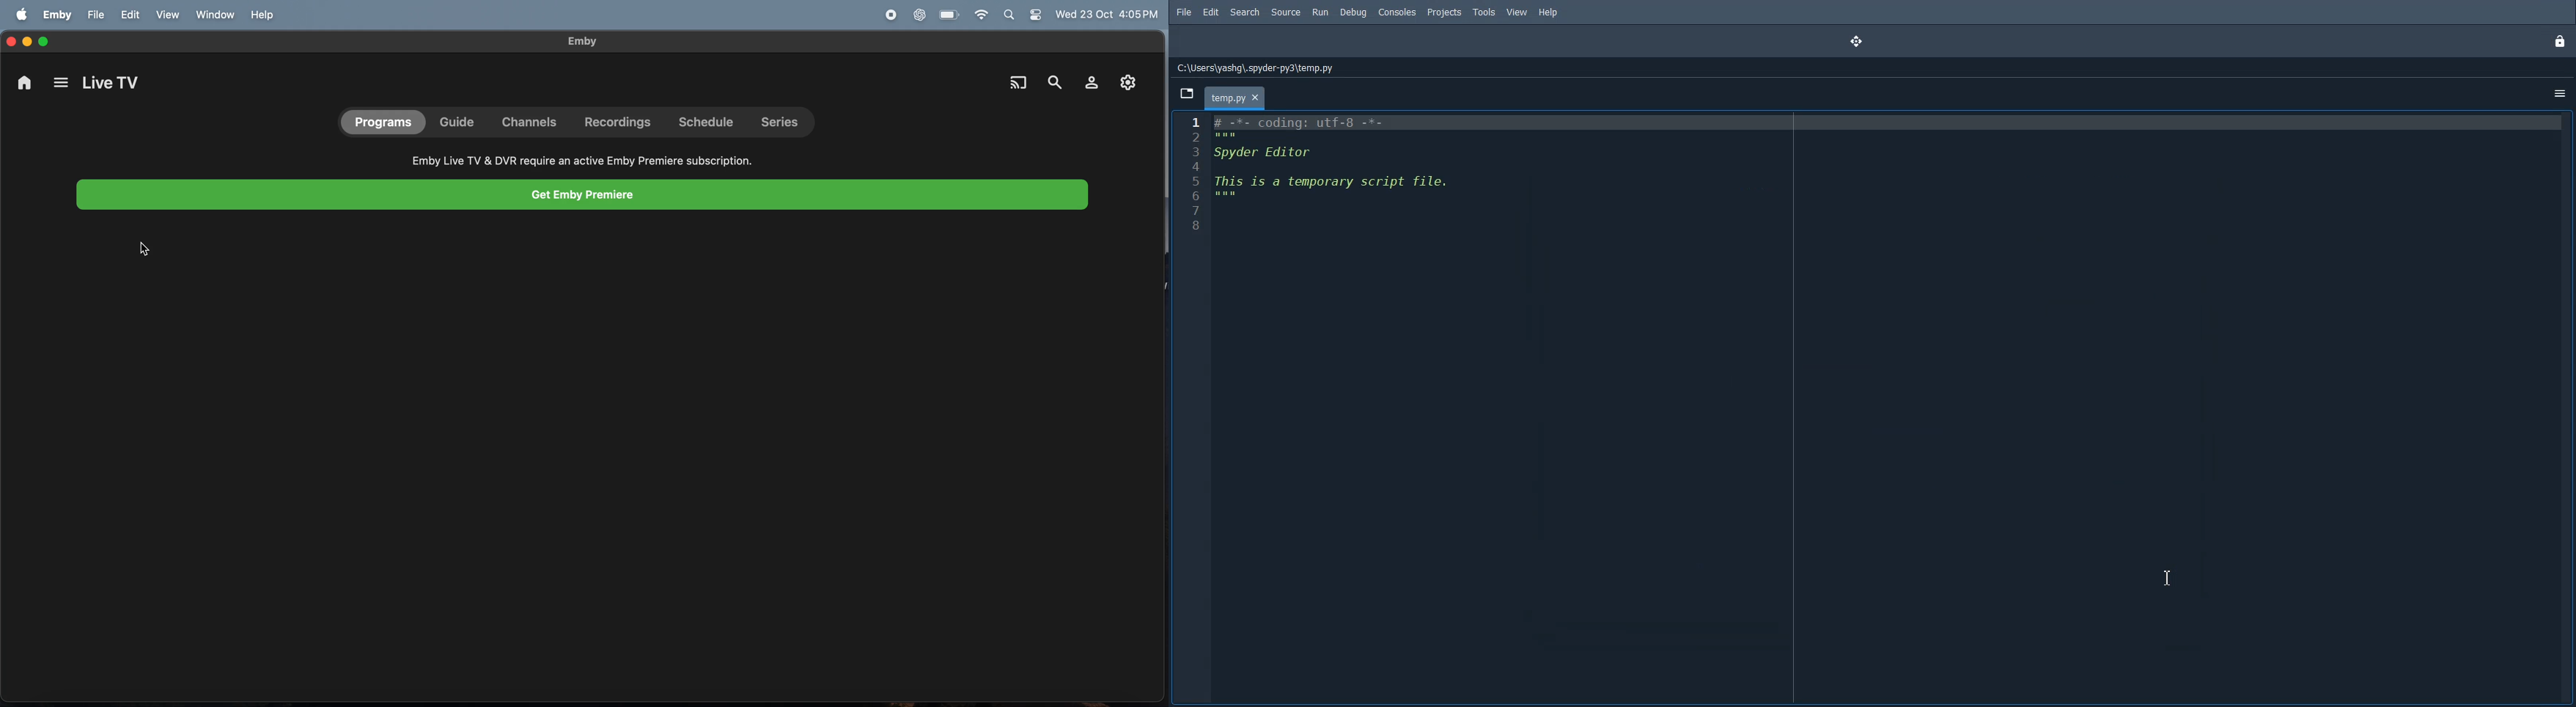 The height and width of the screenshot is (728, 2576). I want to click on Help, so click(1548, 12).